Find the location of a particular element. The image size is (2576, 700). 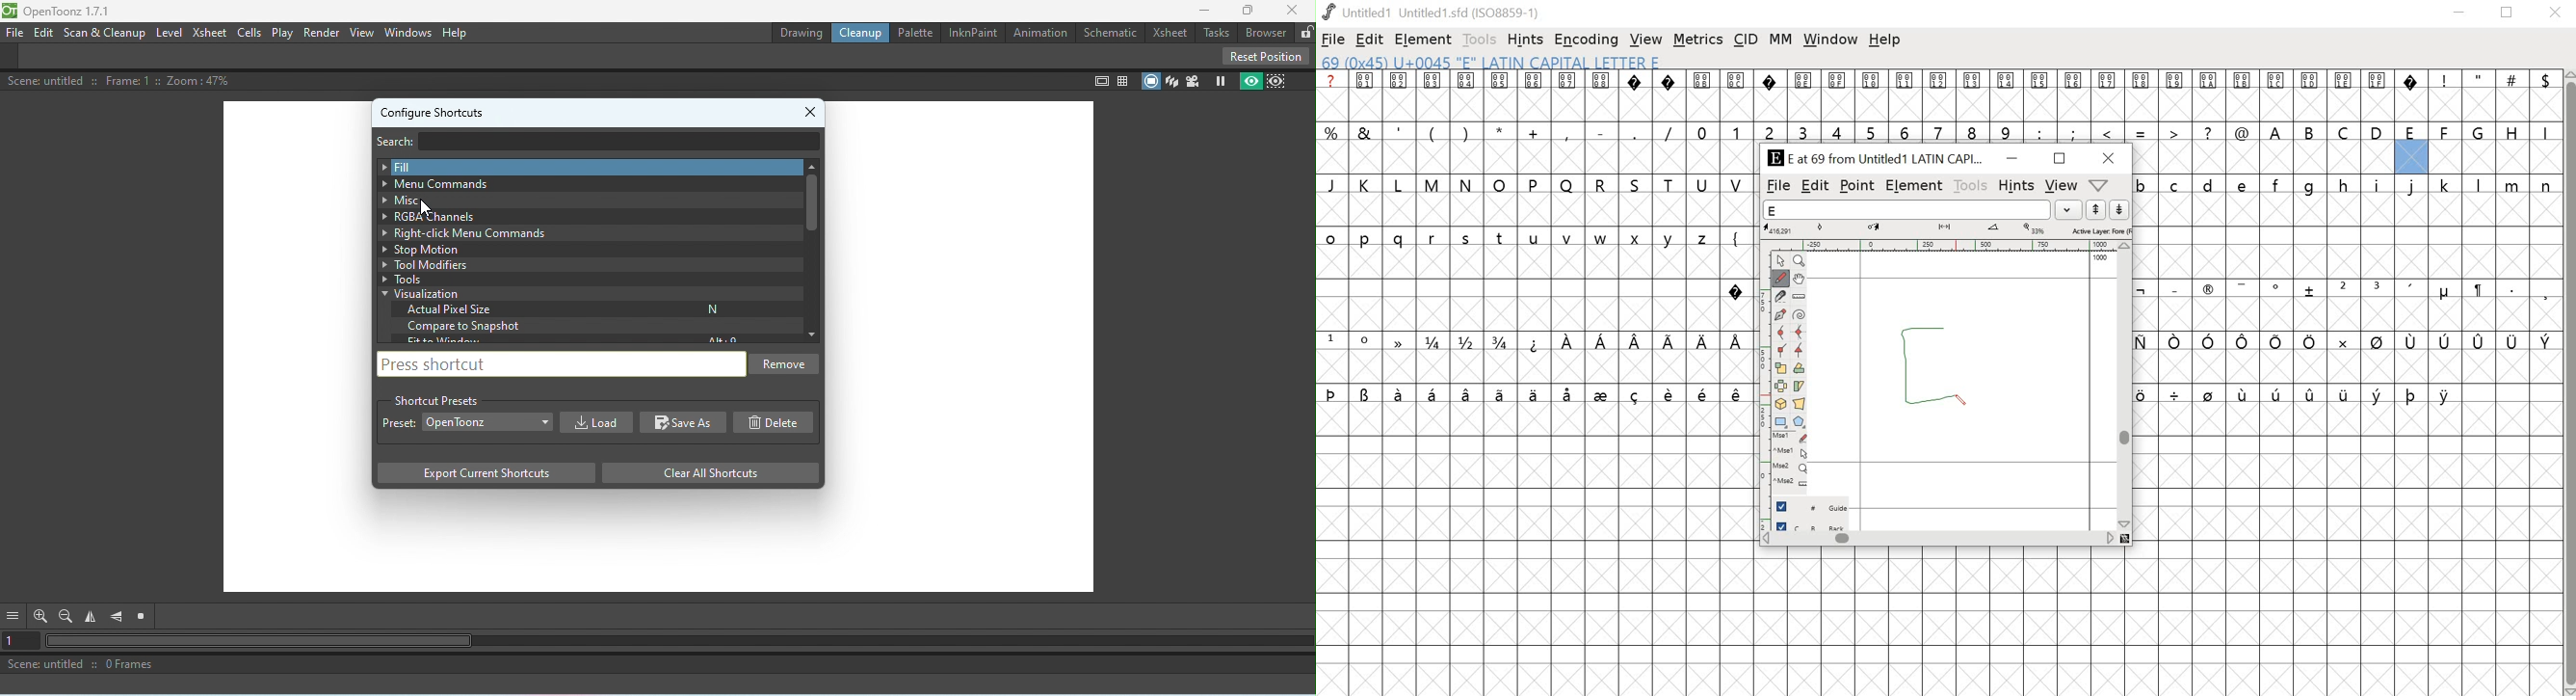

empty cells is located at coordinates (1520, 288).